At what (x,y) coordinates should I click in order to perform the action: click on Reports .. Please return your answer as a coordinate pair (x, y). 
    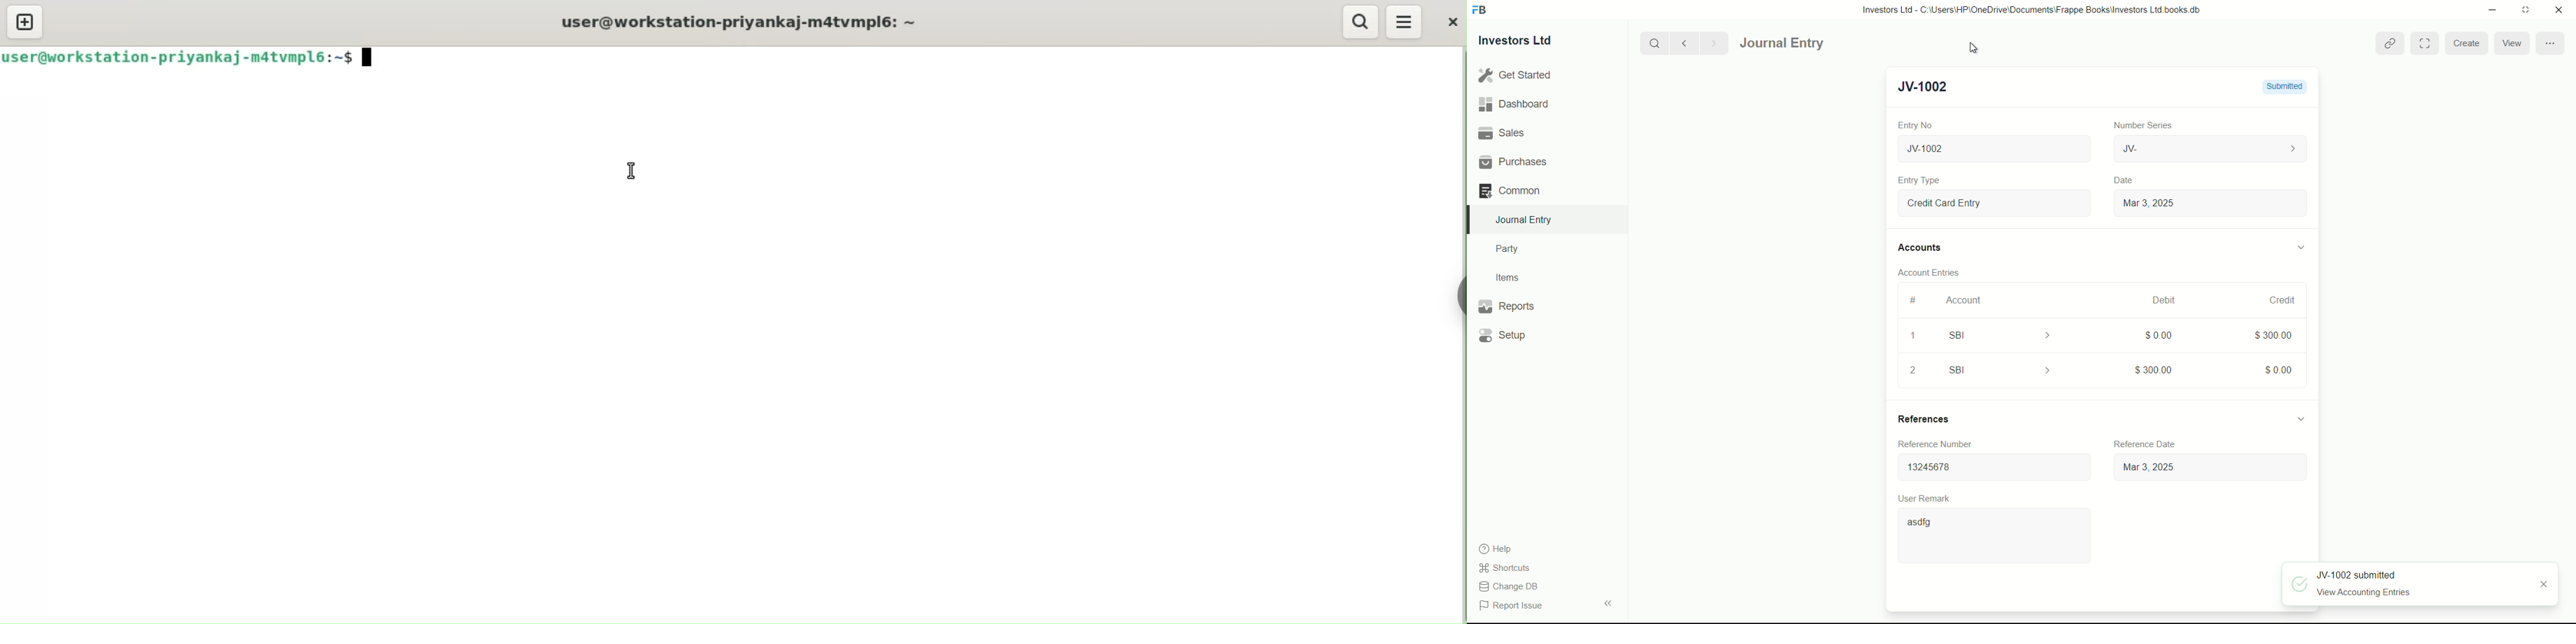
    Looking at the image, I should click on (1506, 304).